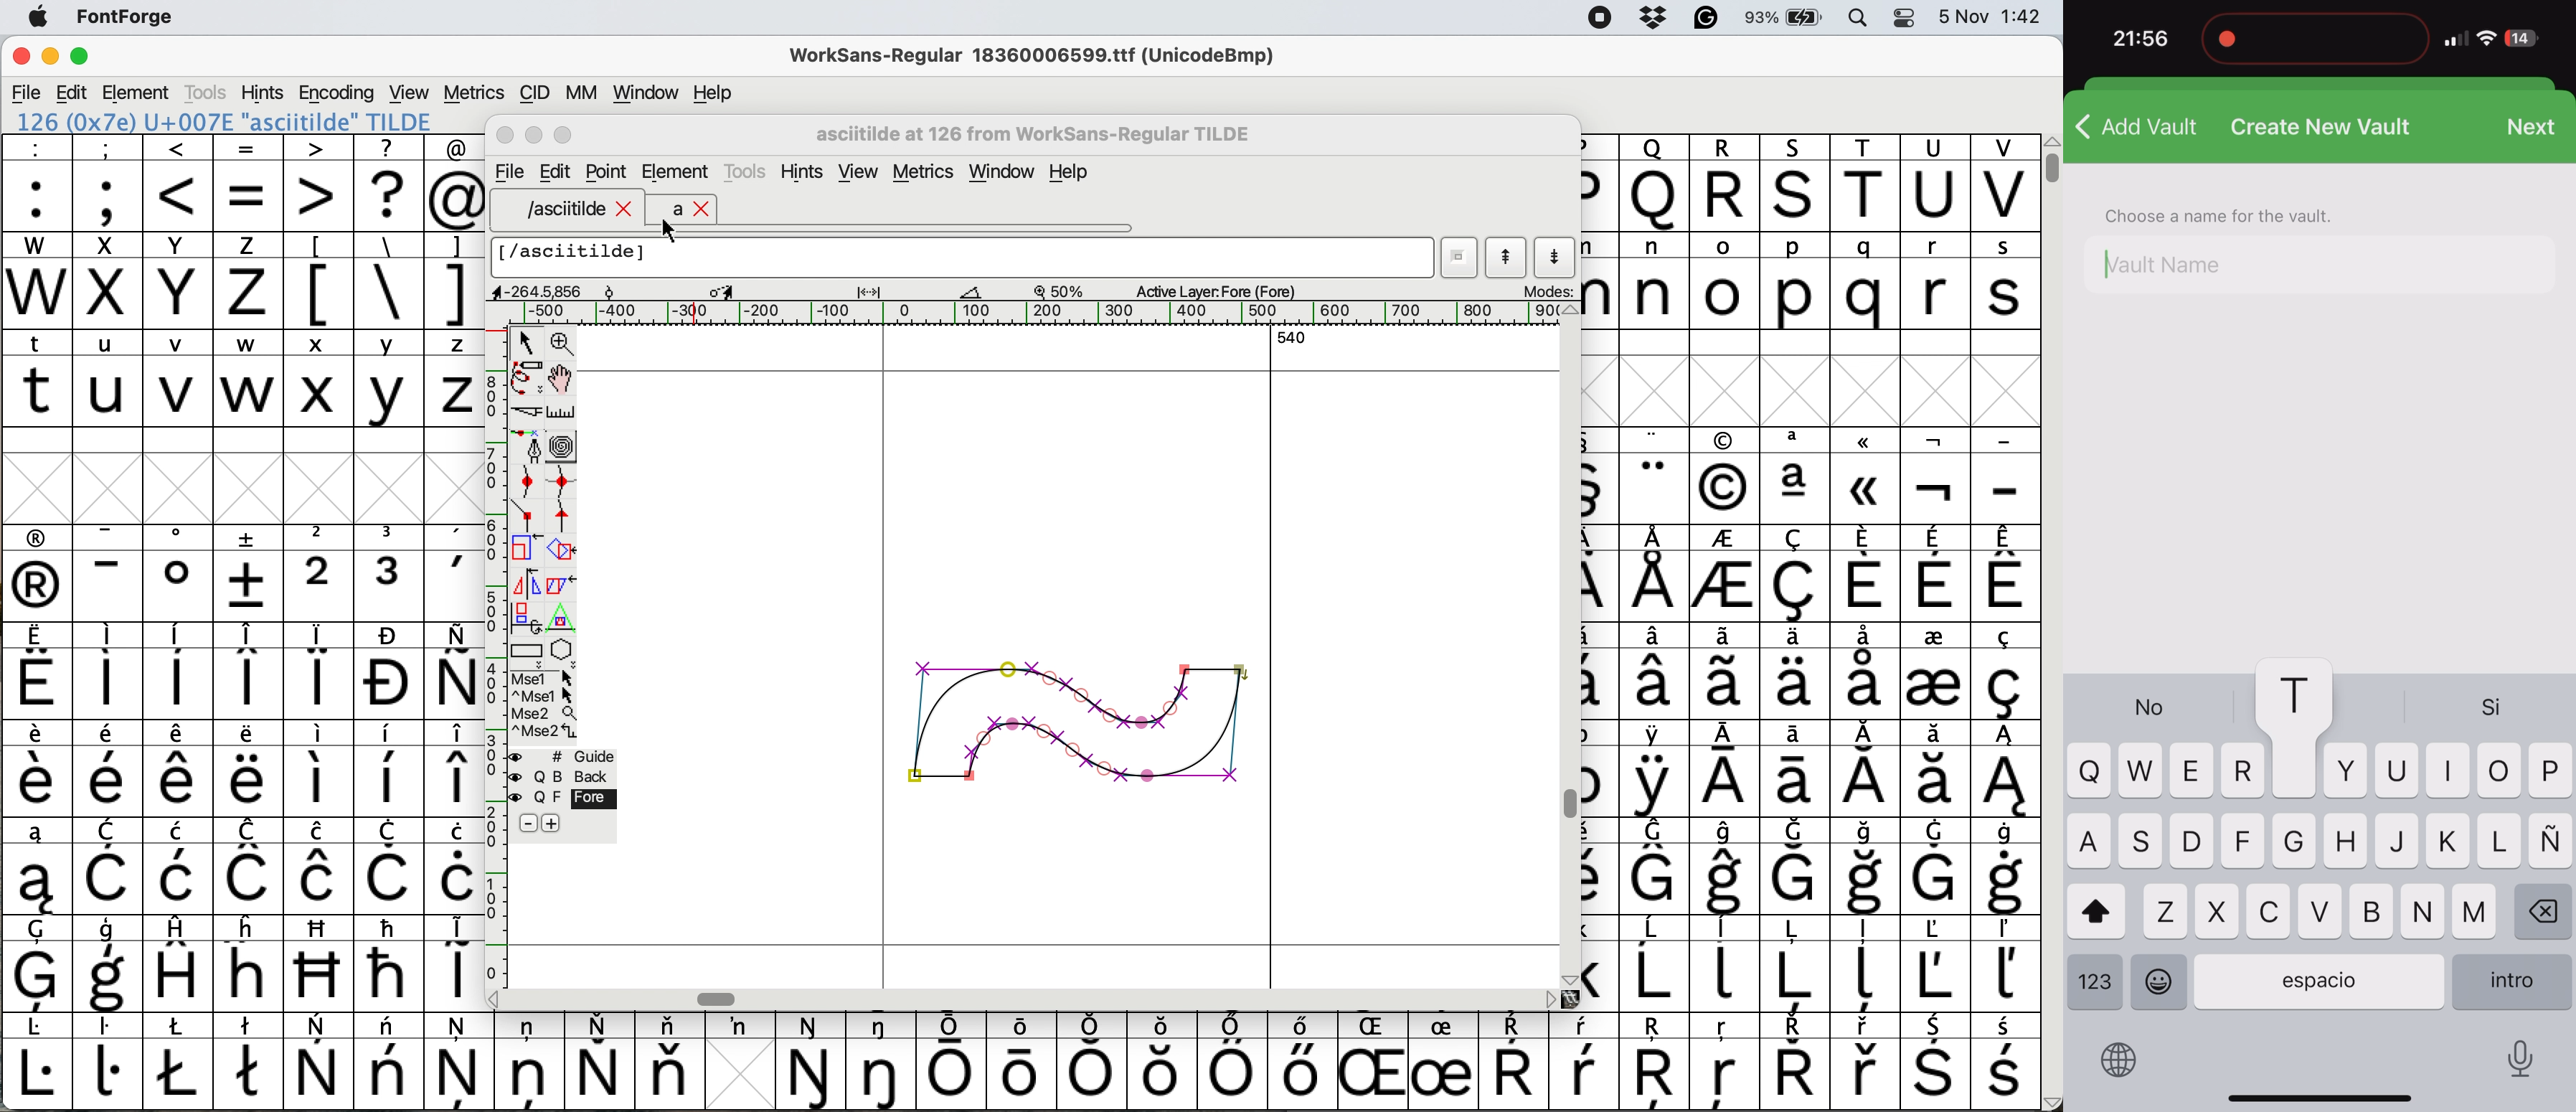 This screenshot has height=1120, width=2576. Describe the element at coordinates (1558, 257) in the screenshot. I see `show next letter` at that location.